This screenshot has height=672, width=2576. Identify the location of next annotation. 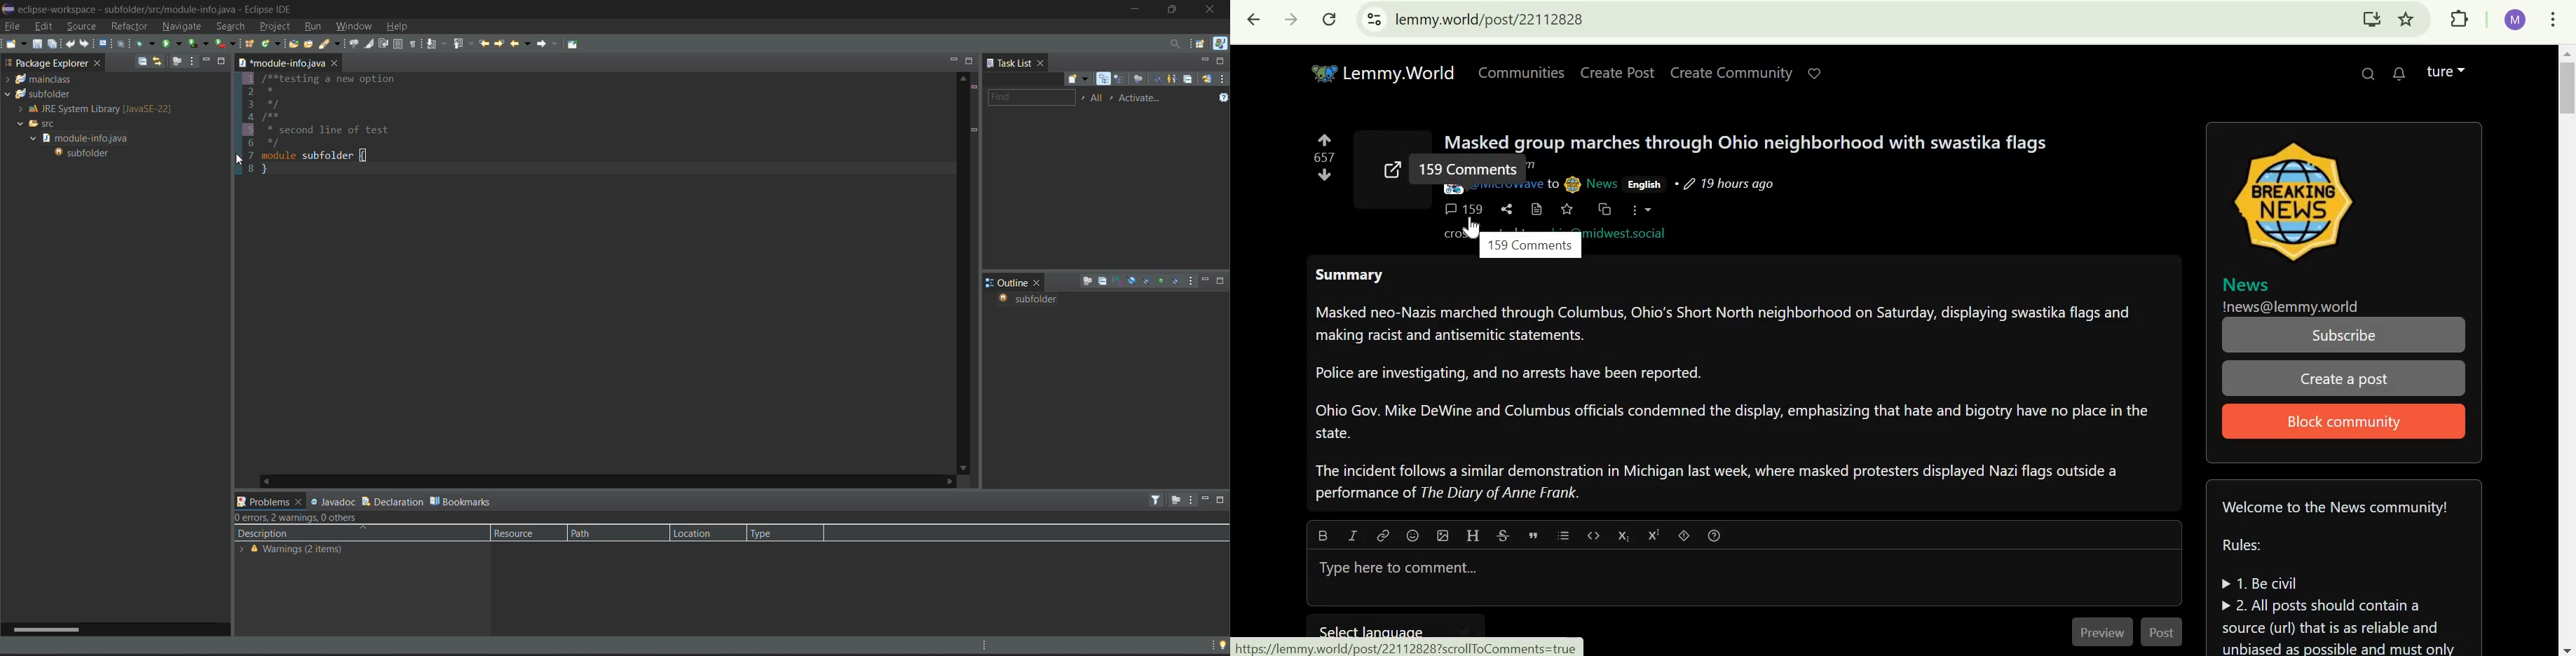
(438, 45).